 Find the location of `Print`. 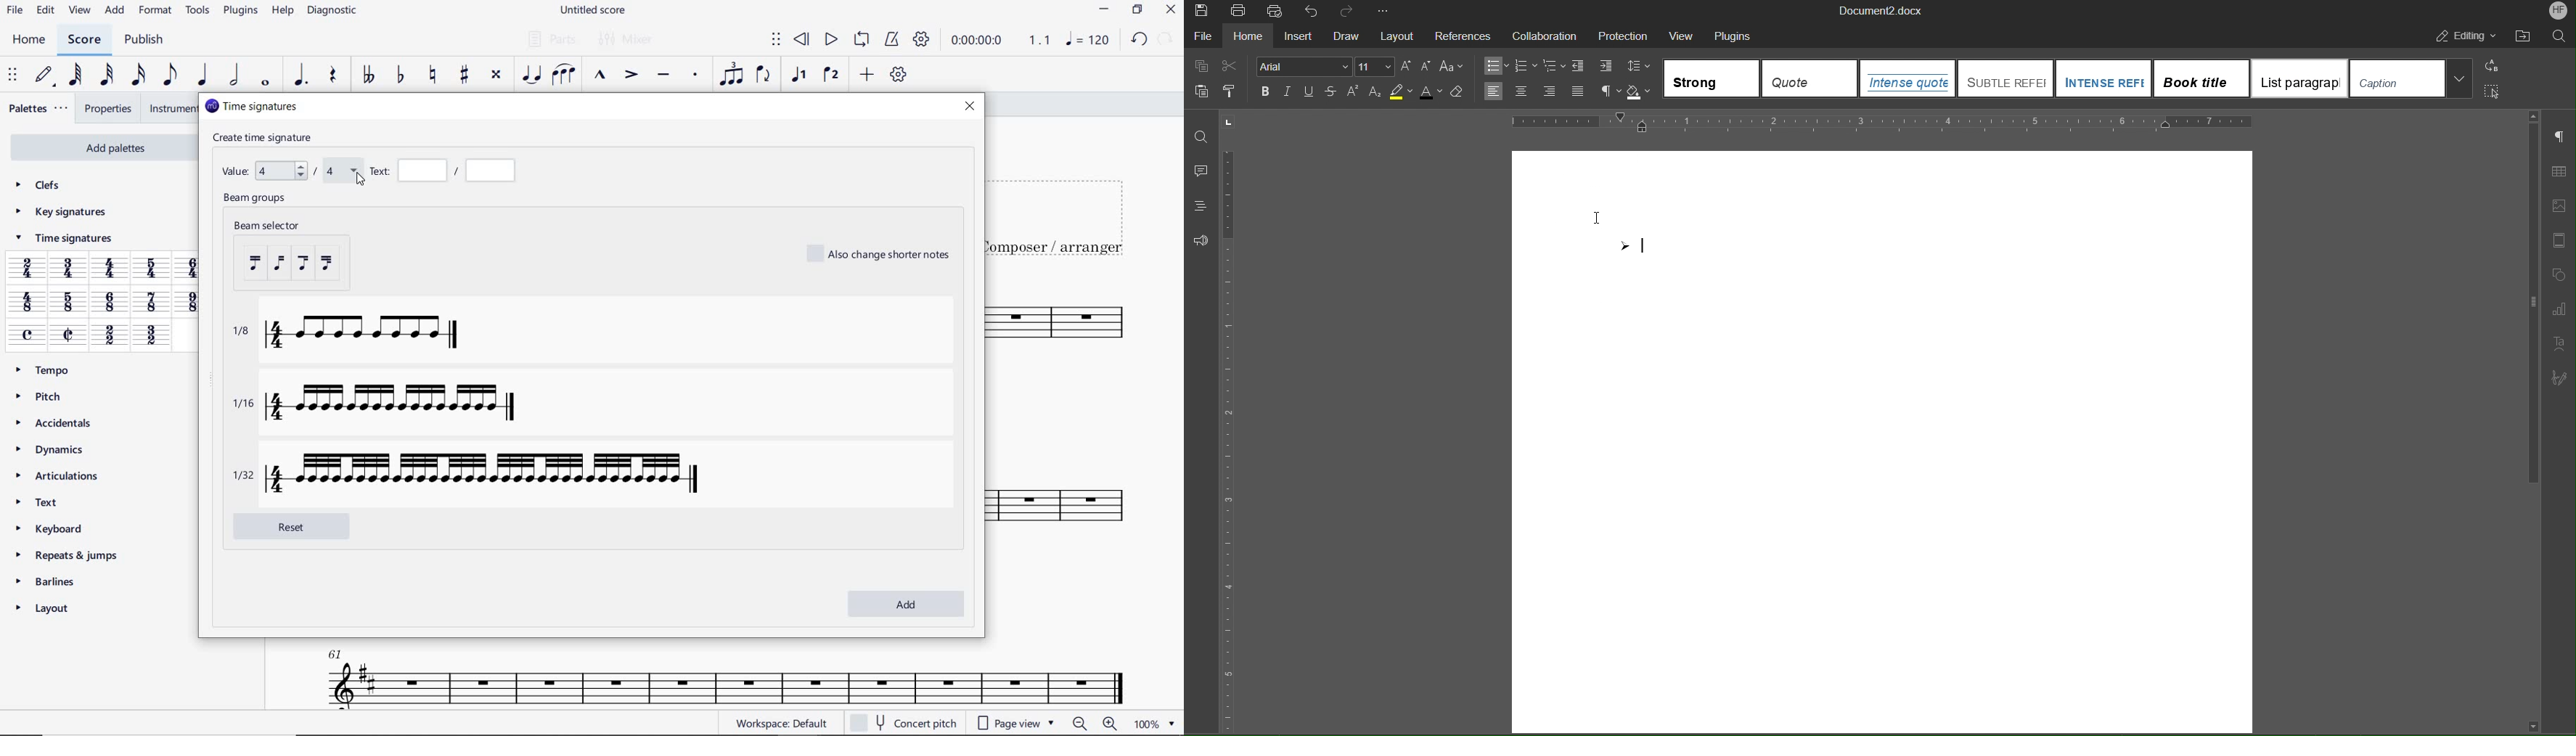

Print is located at coordinates (1239, 13).